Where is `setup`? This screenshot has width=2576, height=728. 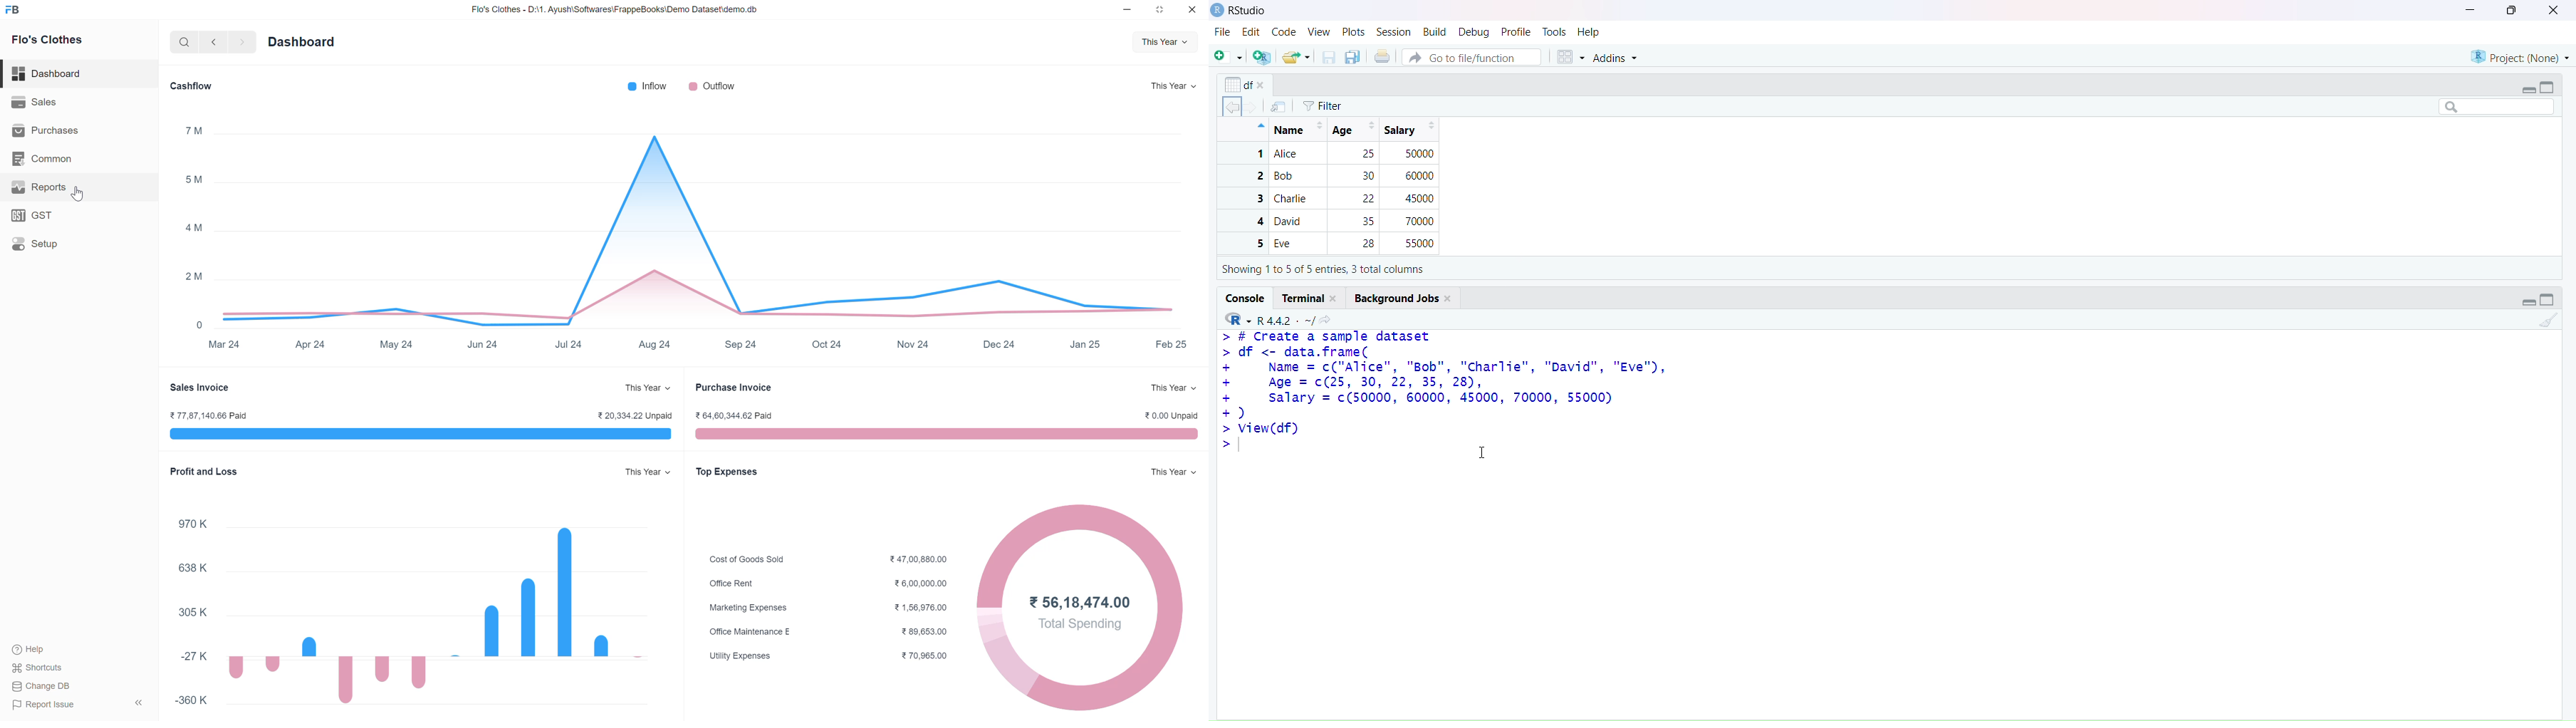 setup is located at coordinates (39, 246).